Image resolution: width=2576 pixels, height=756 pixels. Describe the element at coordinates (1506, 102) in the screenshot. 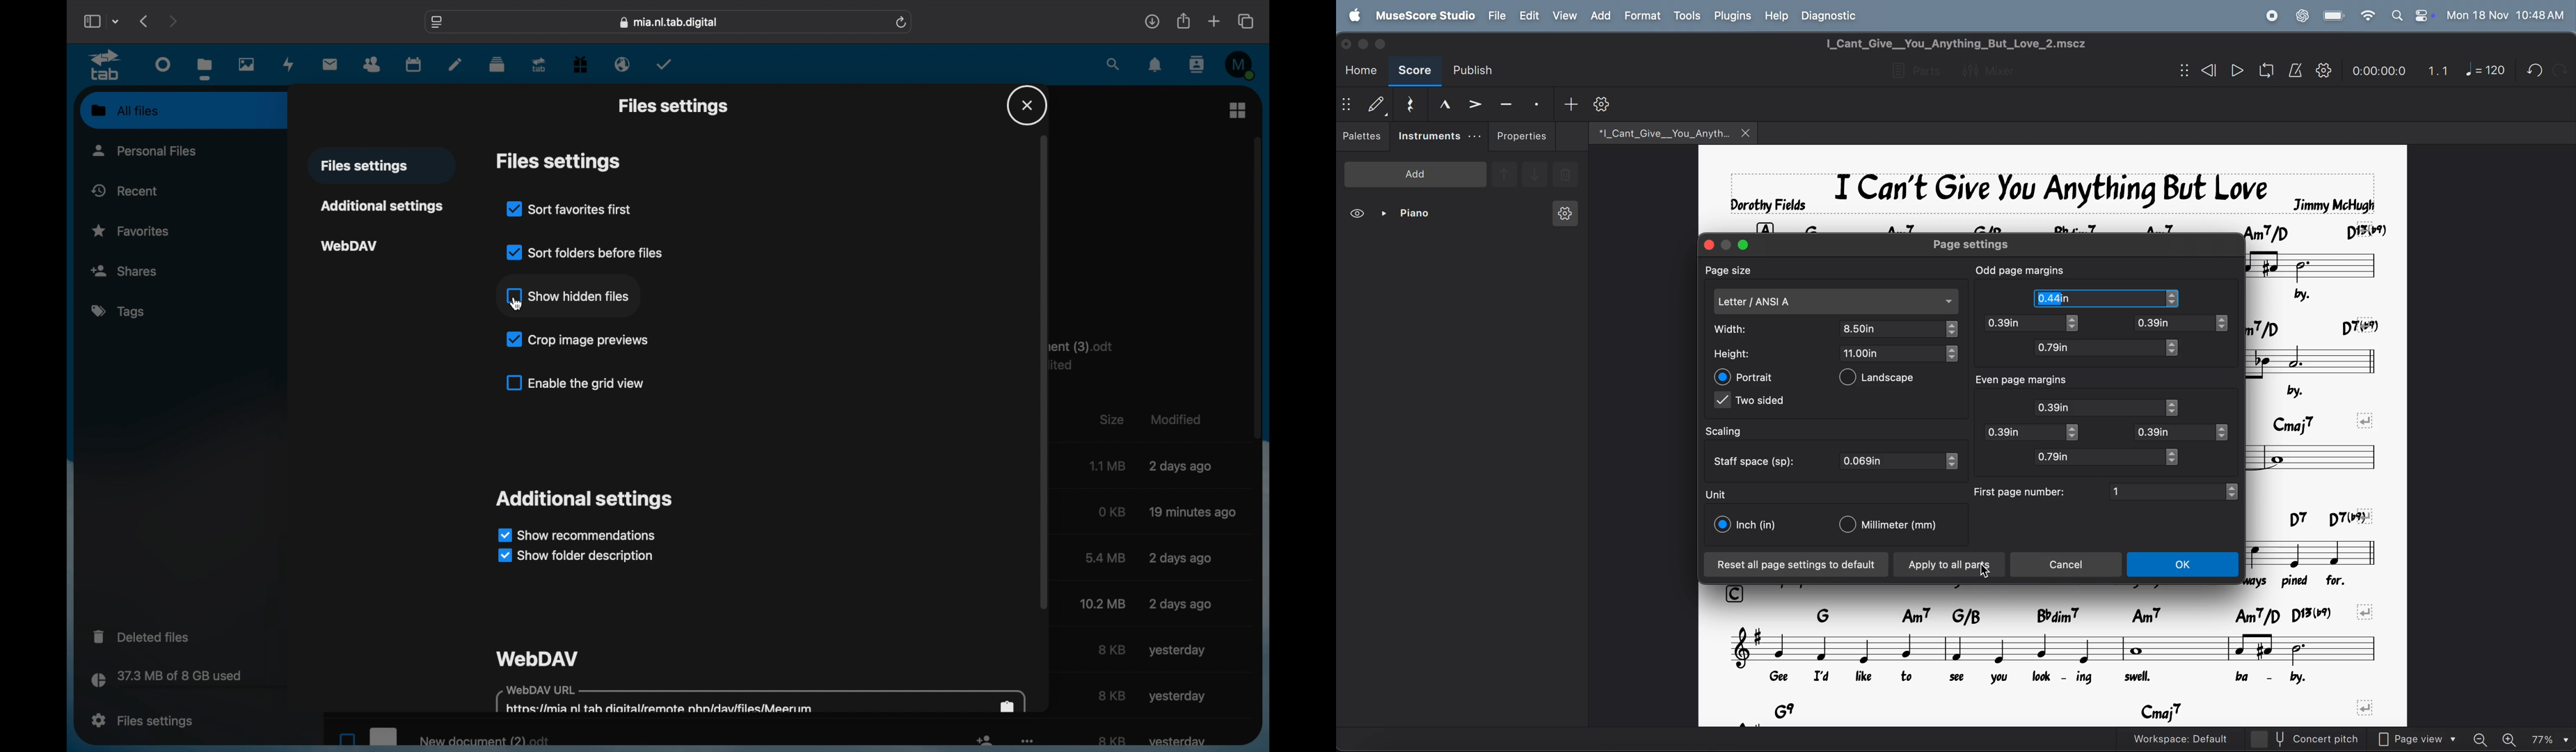

I see `tenuto` at that location.